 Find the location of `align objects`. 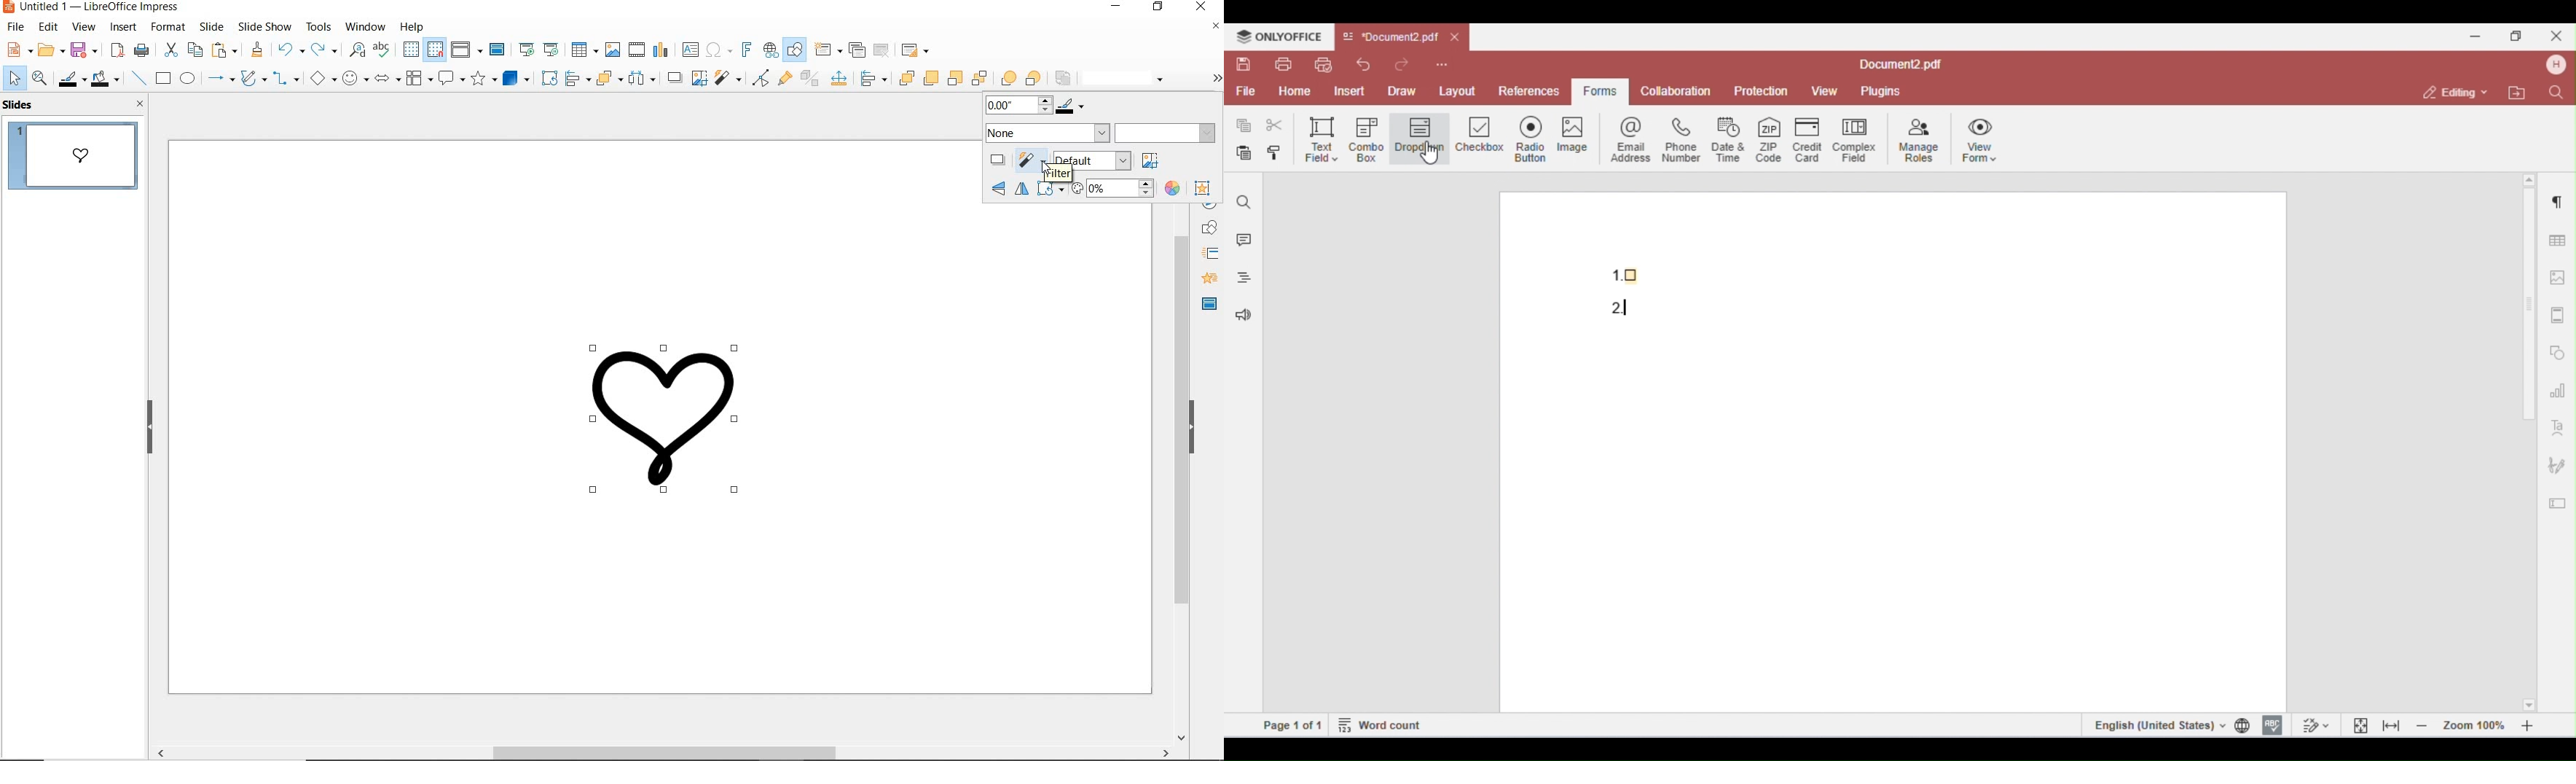

align objects is located at coordinates (576, 79).